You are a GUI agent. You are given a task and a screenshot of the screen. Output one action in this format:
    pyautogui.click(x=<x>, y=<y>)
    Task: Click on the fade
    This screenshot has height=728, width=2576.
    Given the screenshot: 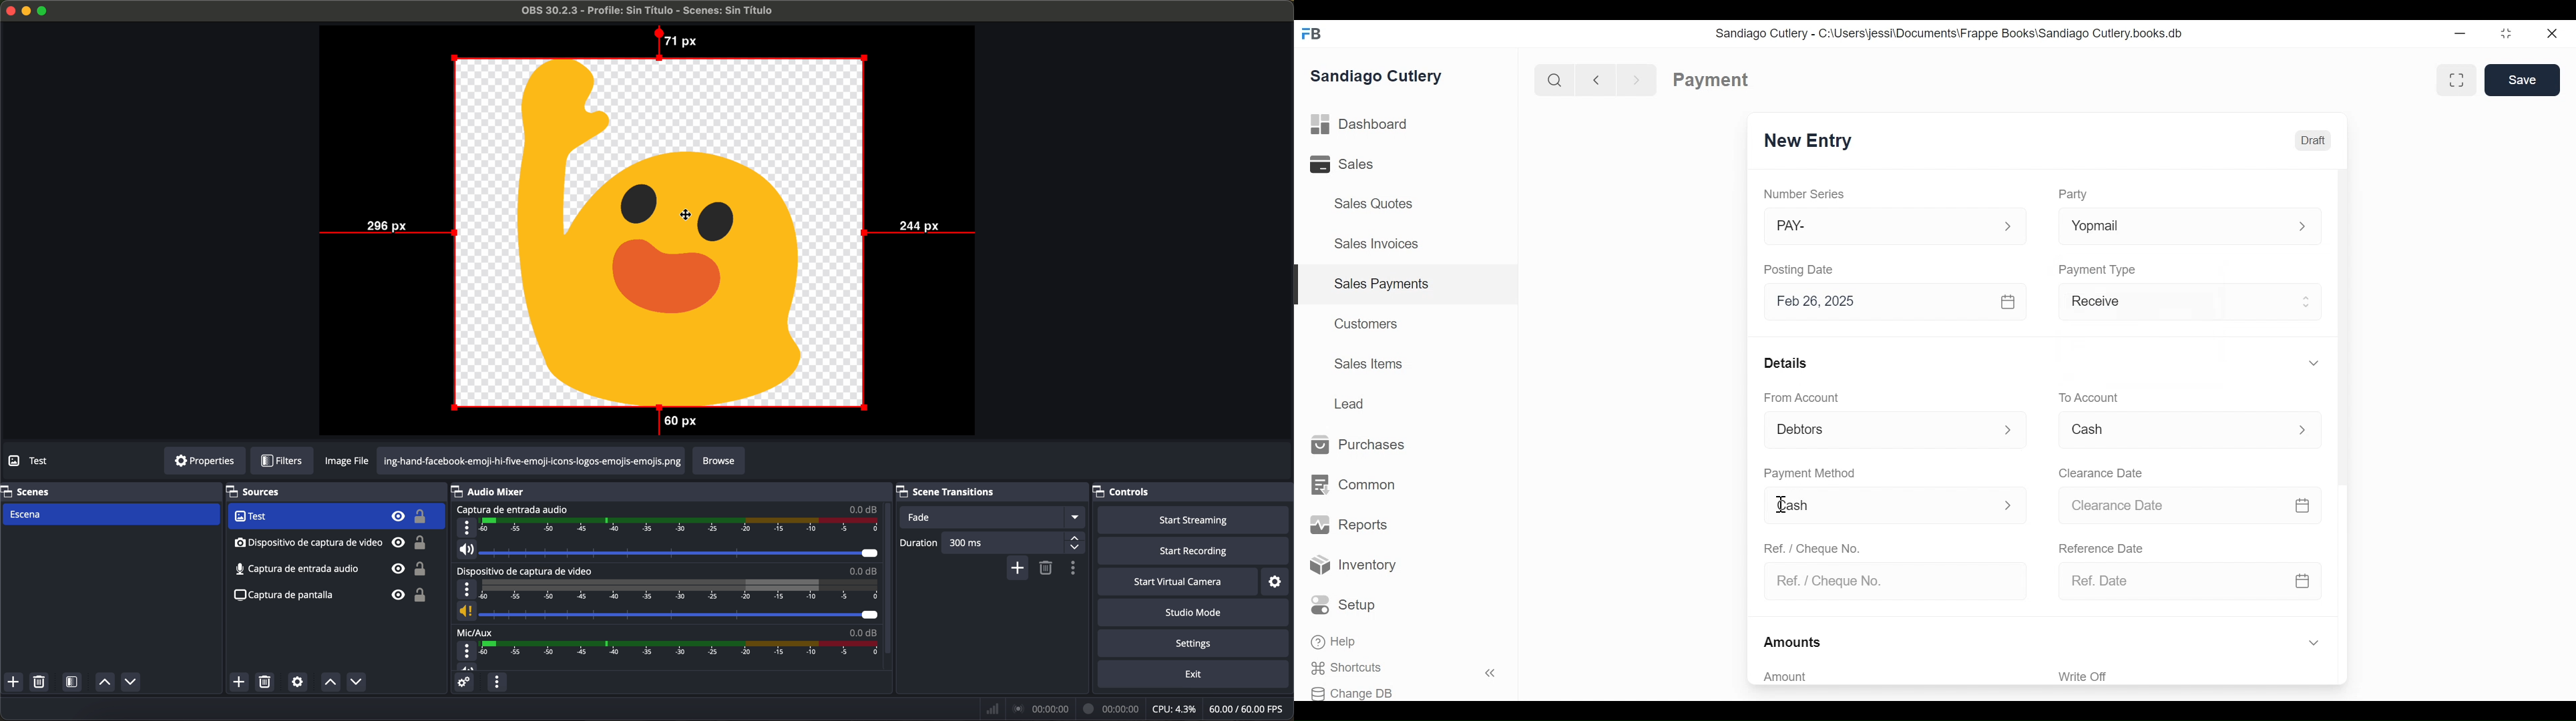 What is the action you would take?
    pyautogui.click(x=991, y=517)
    